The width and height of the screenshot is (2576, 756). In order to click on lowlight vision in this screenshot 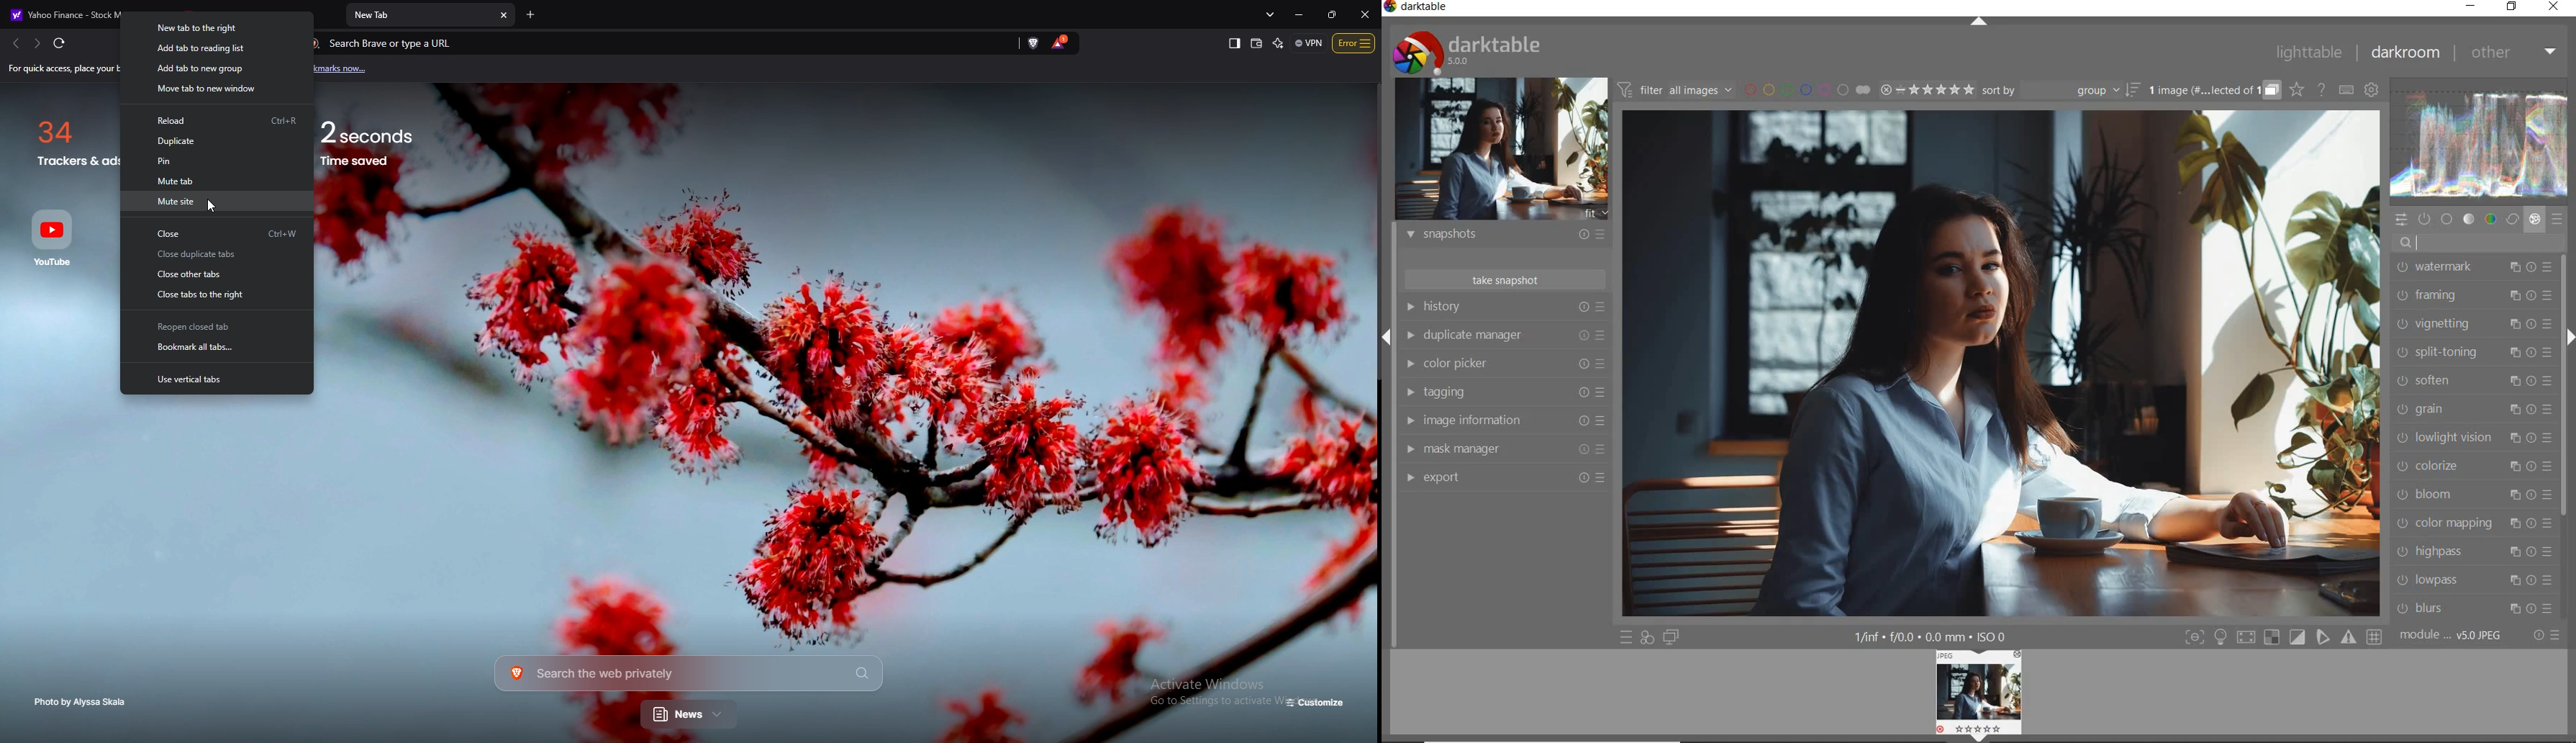, I will do `click(2471, 437)`.